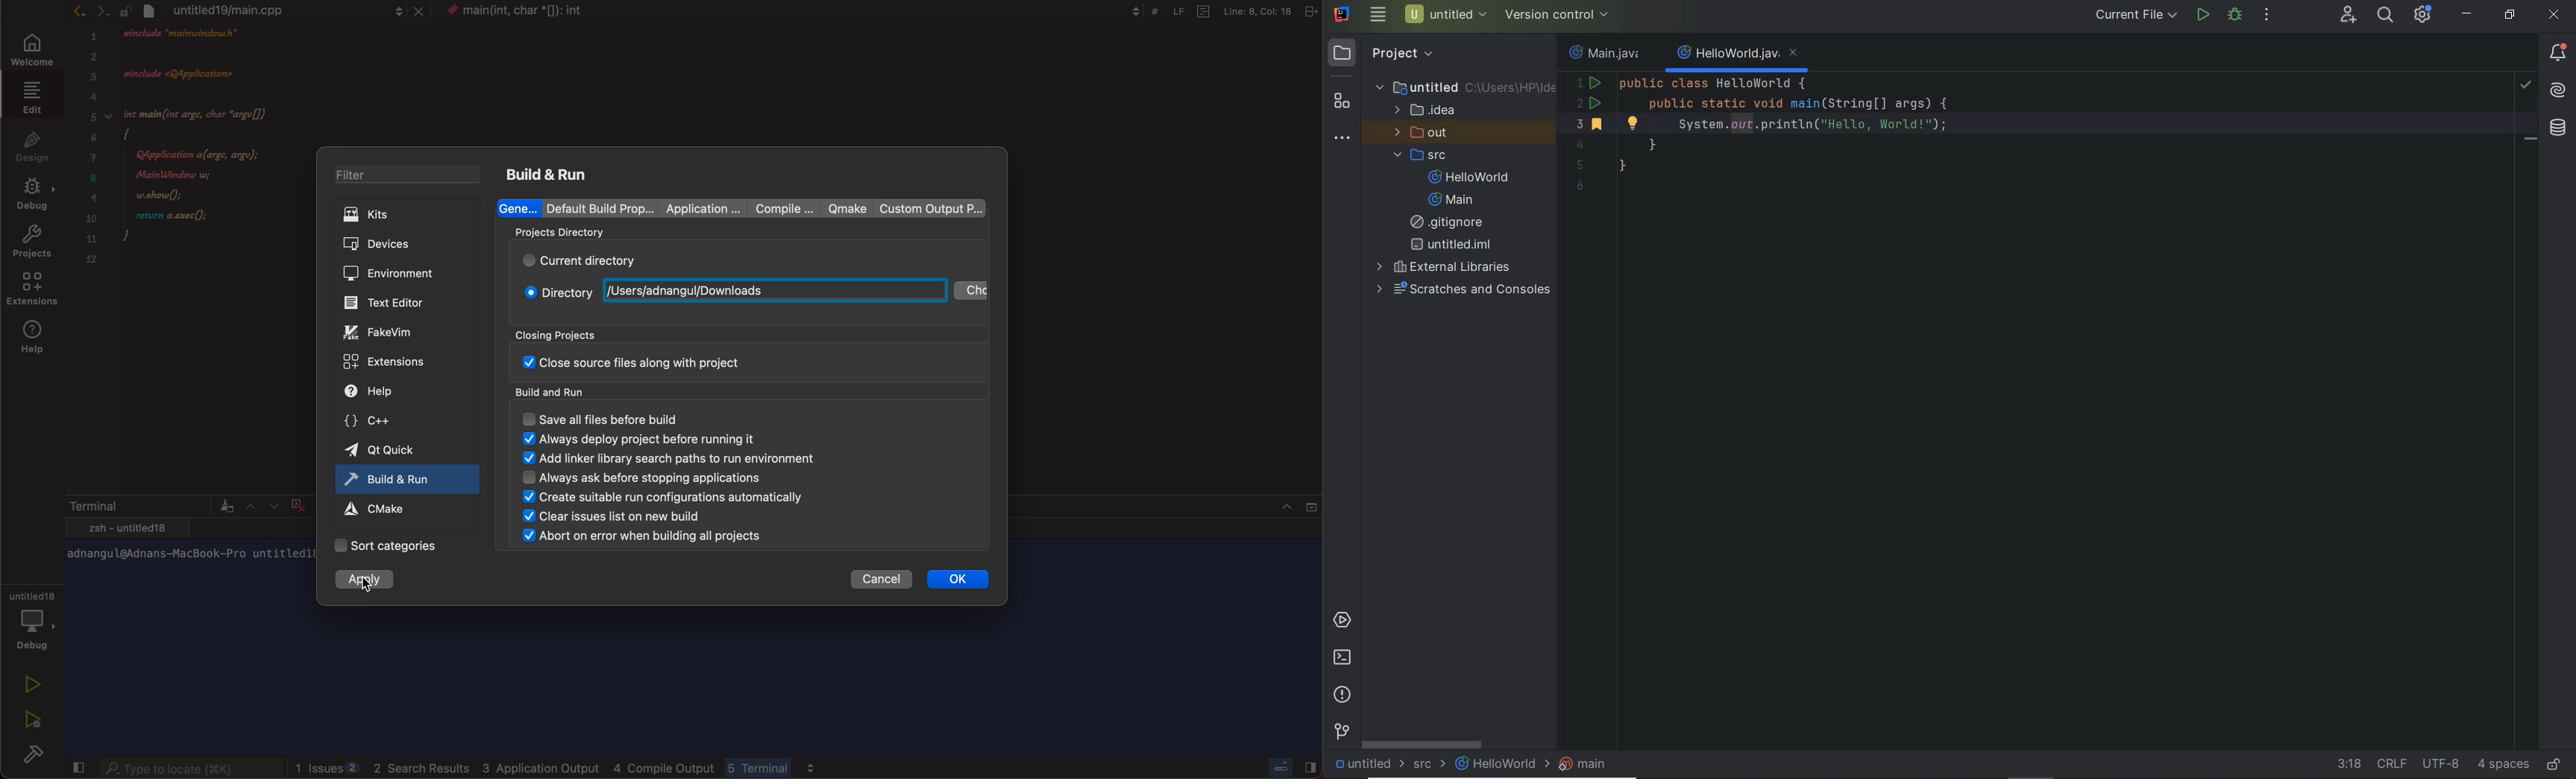 This screenshot has height=784, width=2576. What do you see at coordinates (702, 209) in the screenshot?
I see `Application ` at bounding box center [702, 209].